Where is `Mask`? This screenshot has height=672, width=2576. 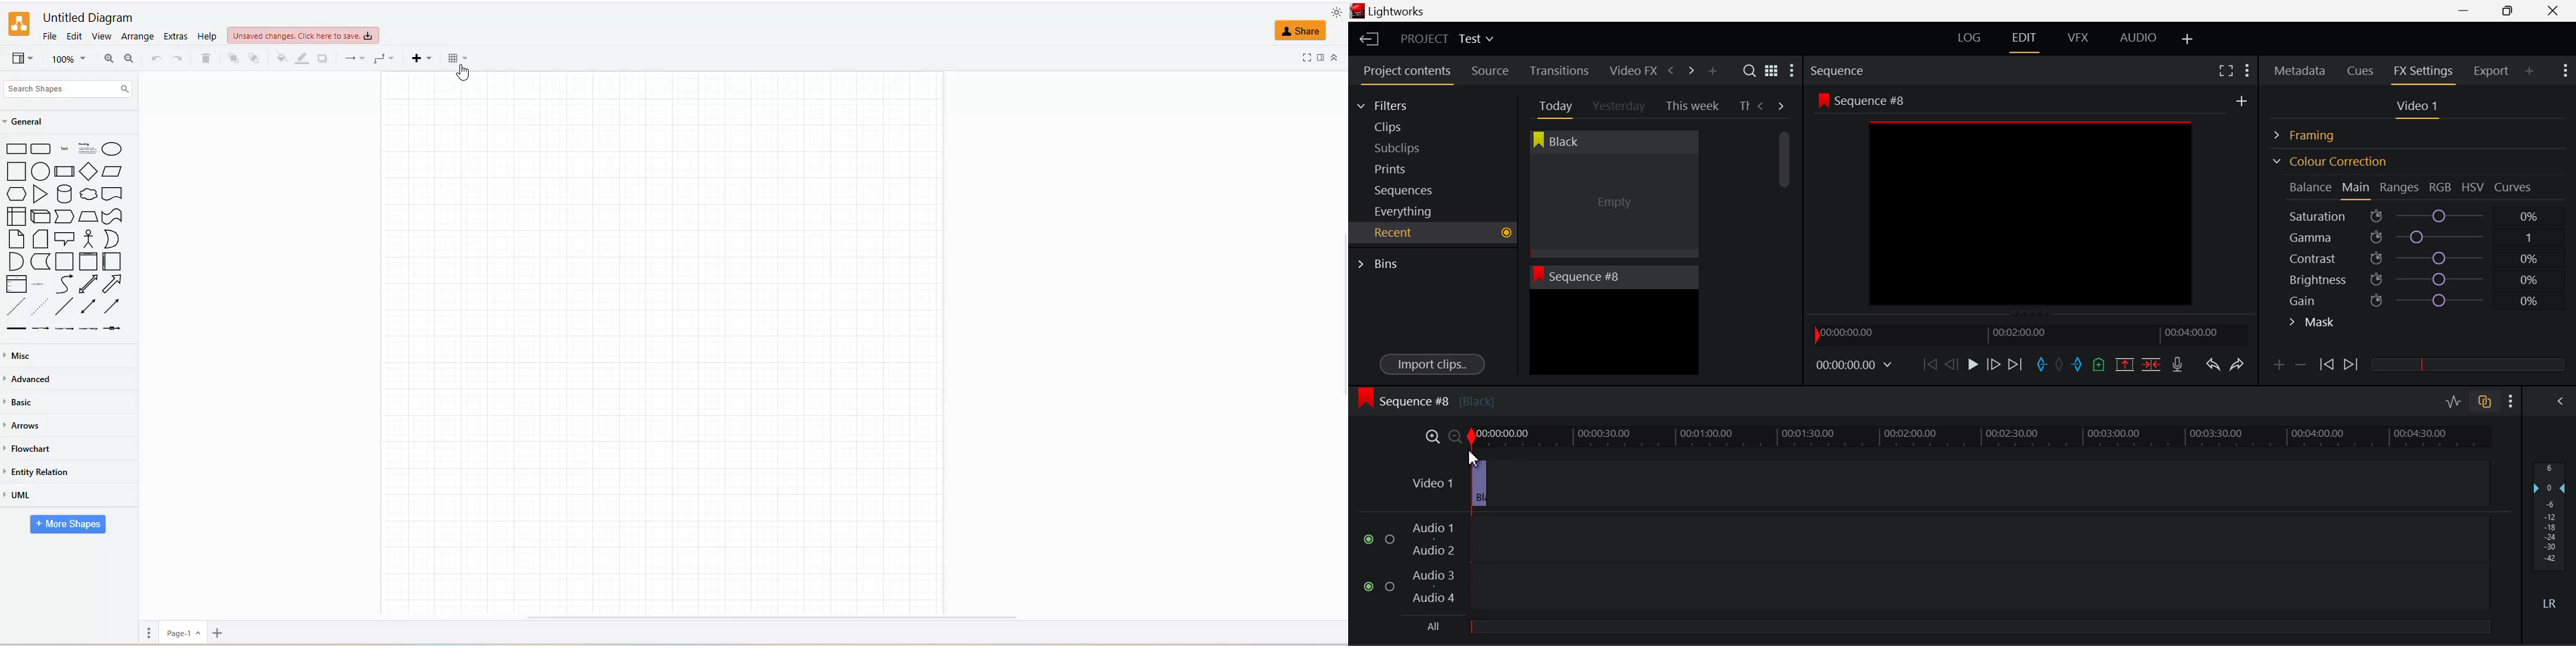
Mask is located at coordinates (2313, 324).